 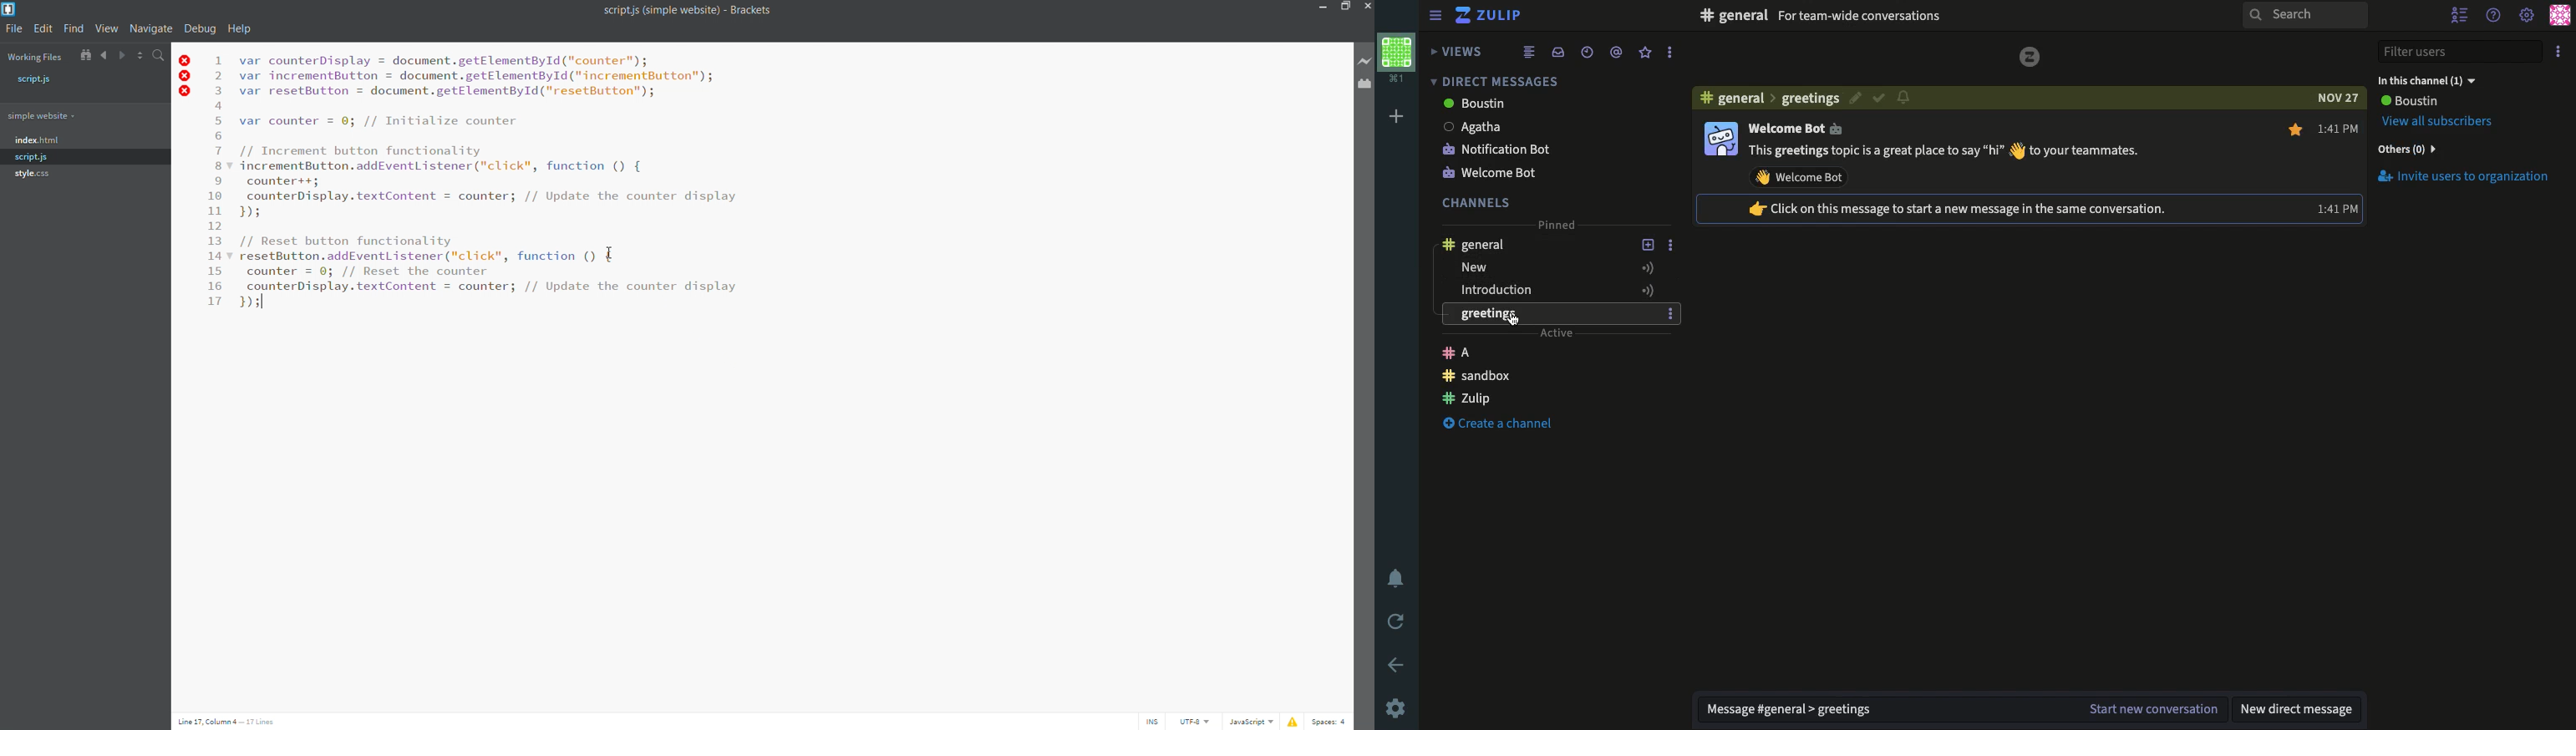 I want to click on Add a topic, so click(x=1648, y=245).